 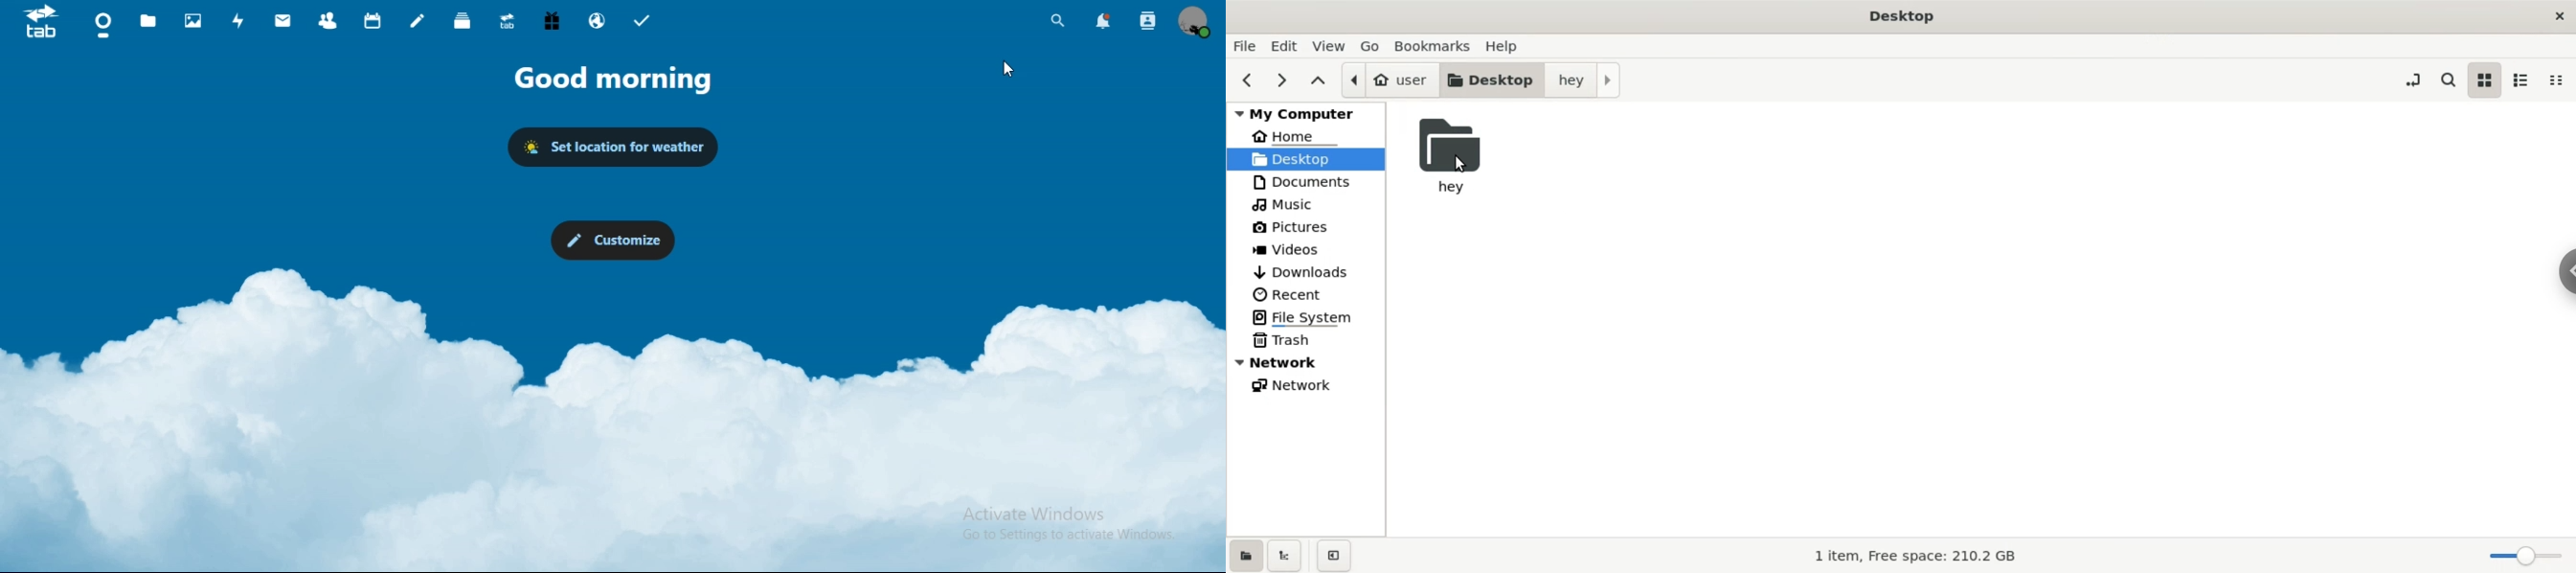 What do you see at coordinates (238, 22) in the screenshot?
I see `activity` at bounding box center [238, 22].